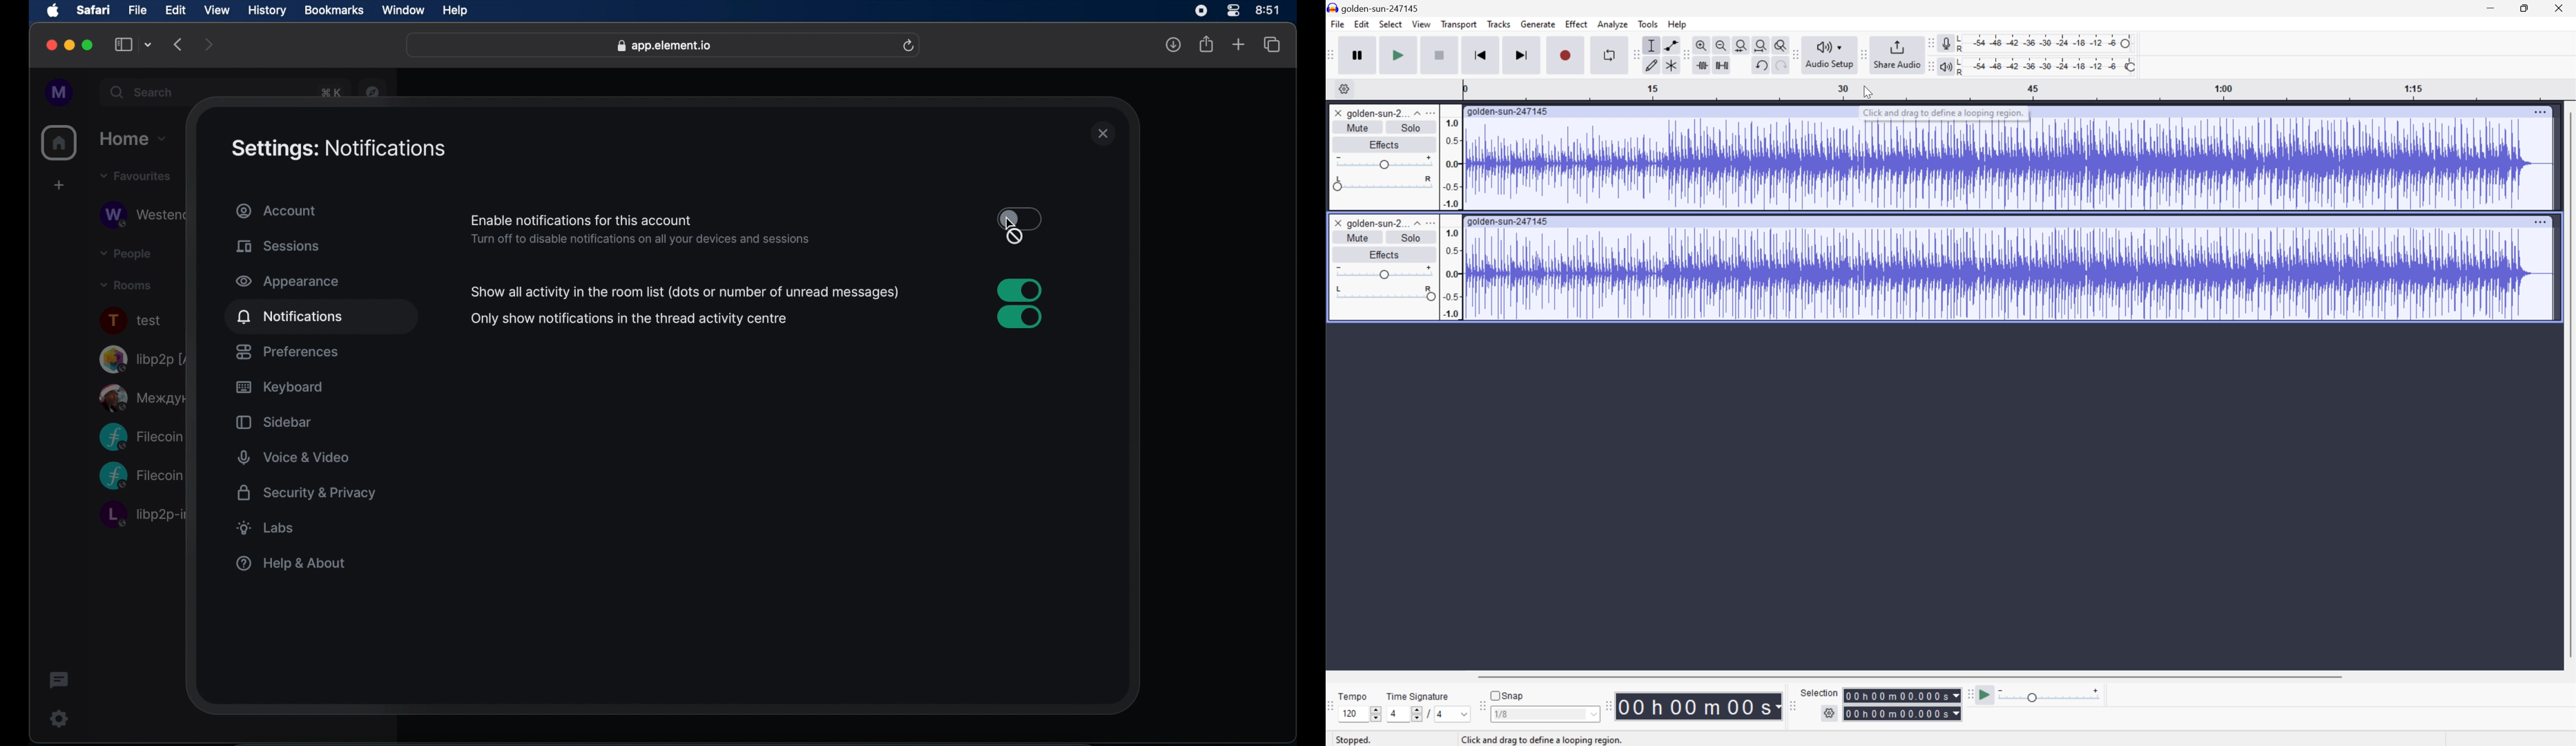 The height and width of the screenshot is (756, 2576). What do you see at coordinates (59, 185) in the screenshot?
I see `create space` at bounding box center [59, 185].